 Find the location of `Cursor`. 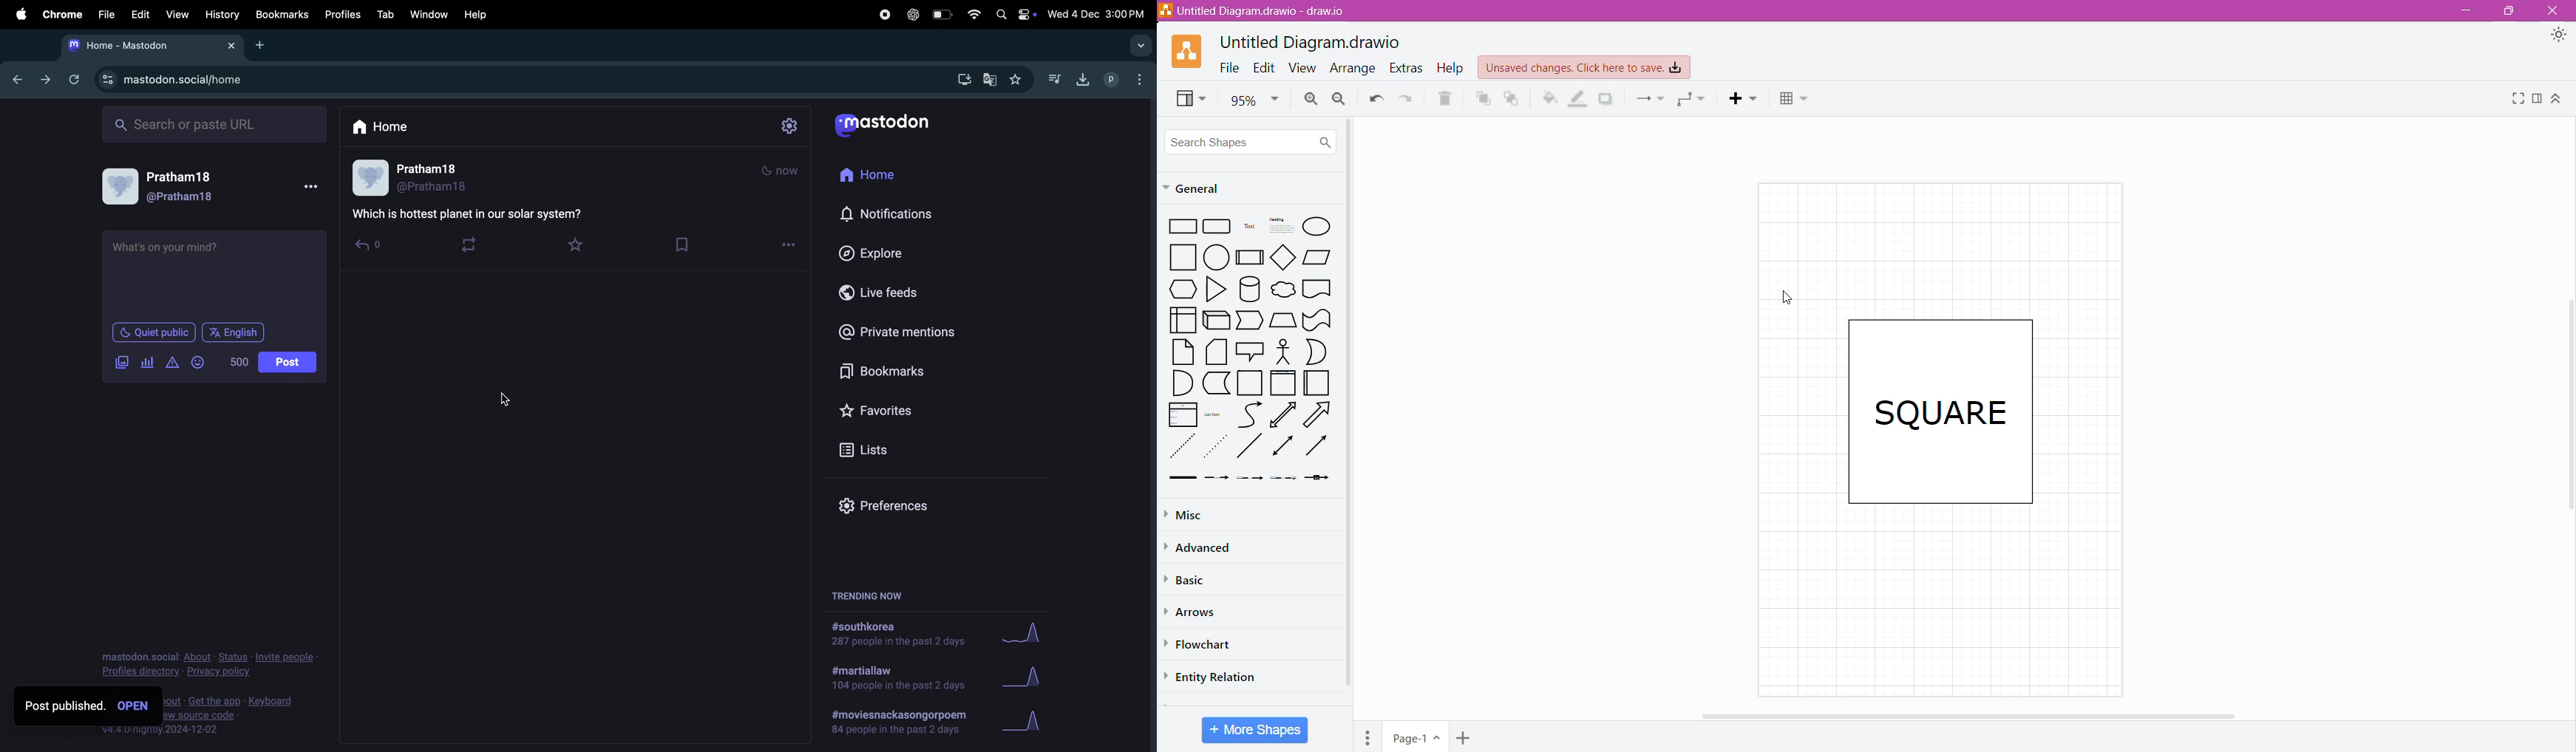

Cursor is located at coordinates (1783, 296).